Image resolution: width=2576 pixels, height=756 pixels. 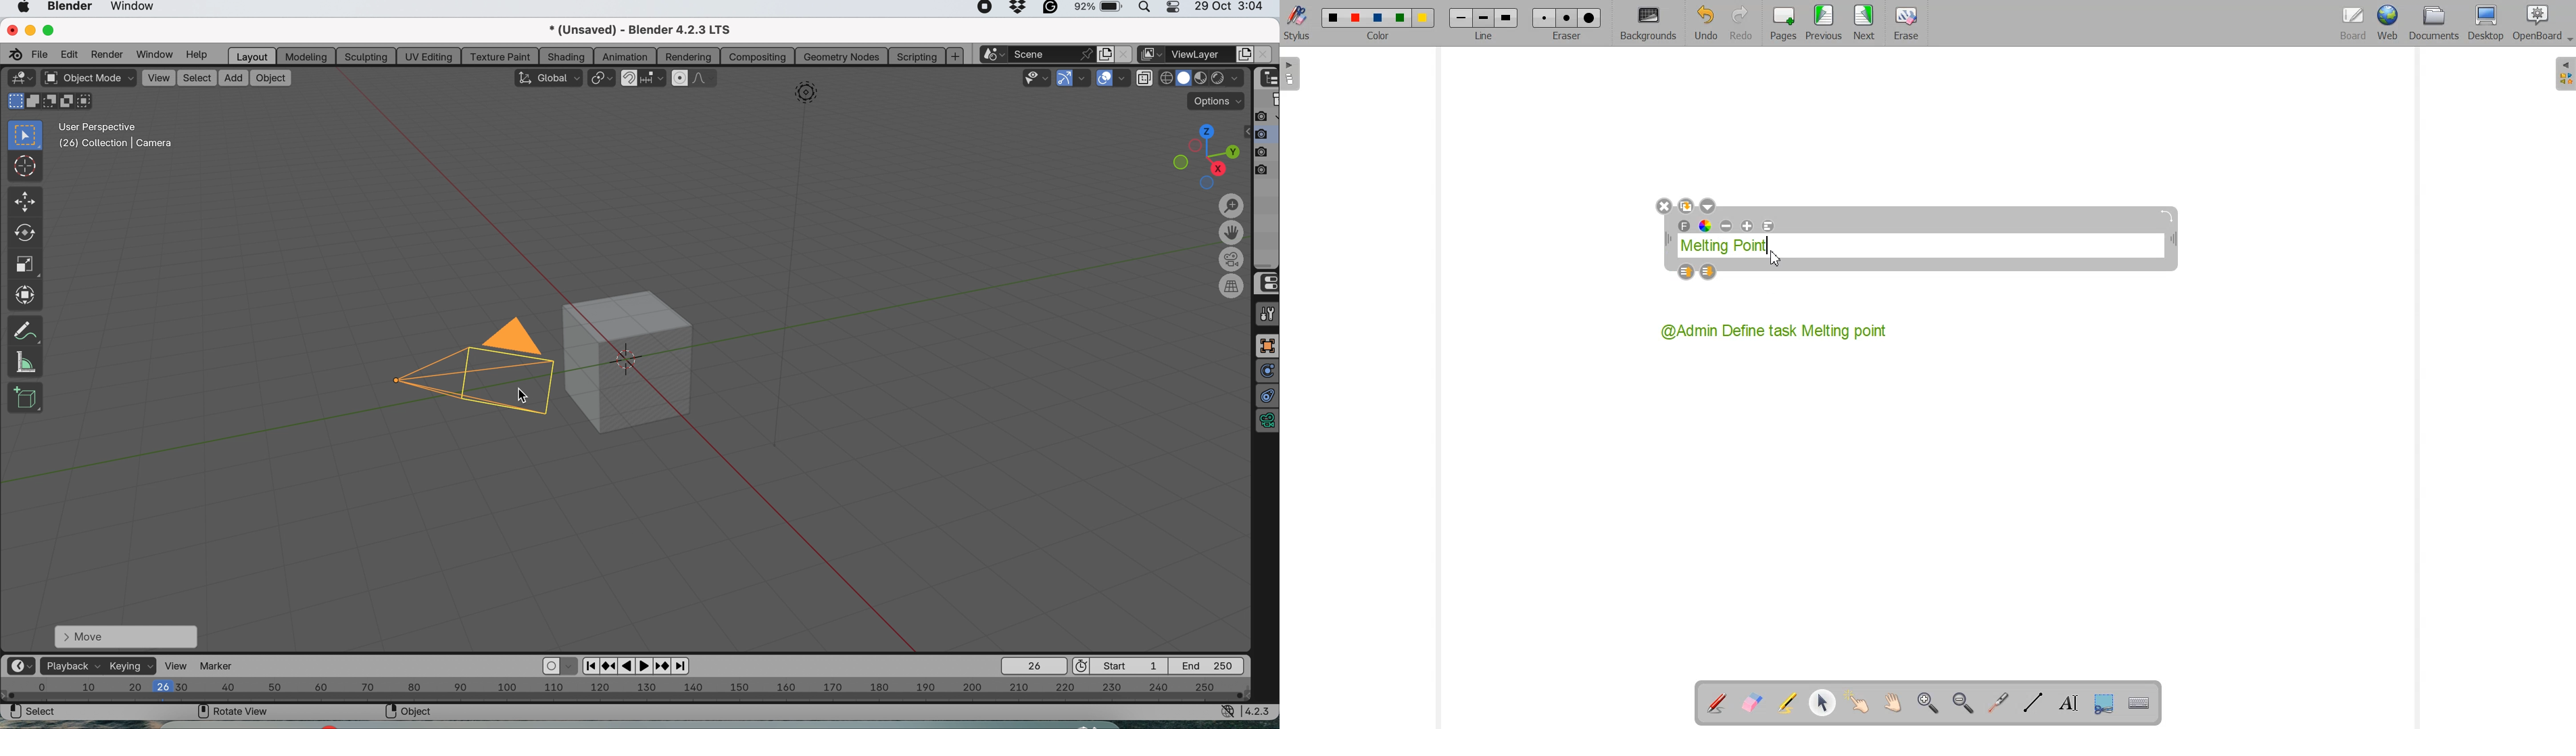 What do you see at coordinates (1123, 54) in the screenshot?
I see `close` at bounding box center [1123, 54].